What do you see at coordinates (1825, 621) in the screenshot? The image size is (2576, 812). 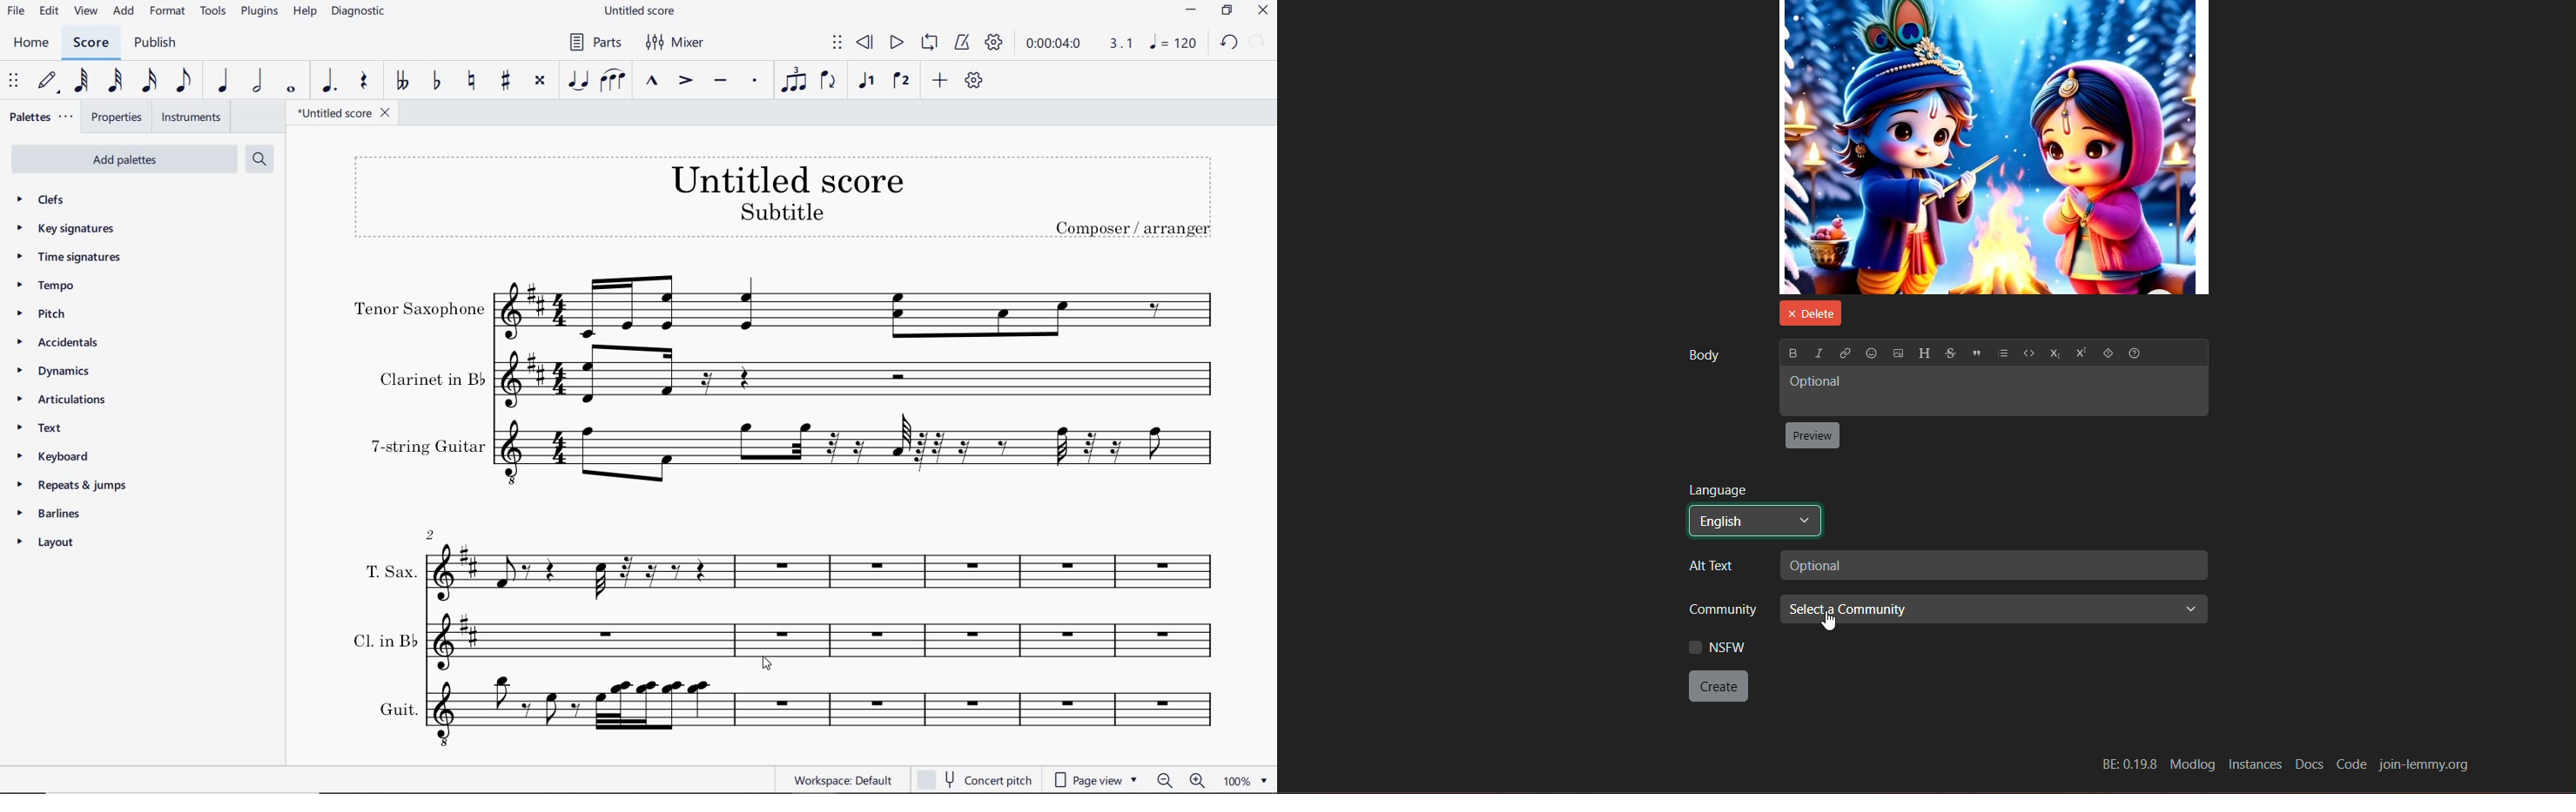 I see `Cursor` at bounding box center [1825, 621].